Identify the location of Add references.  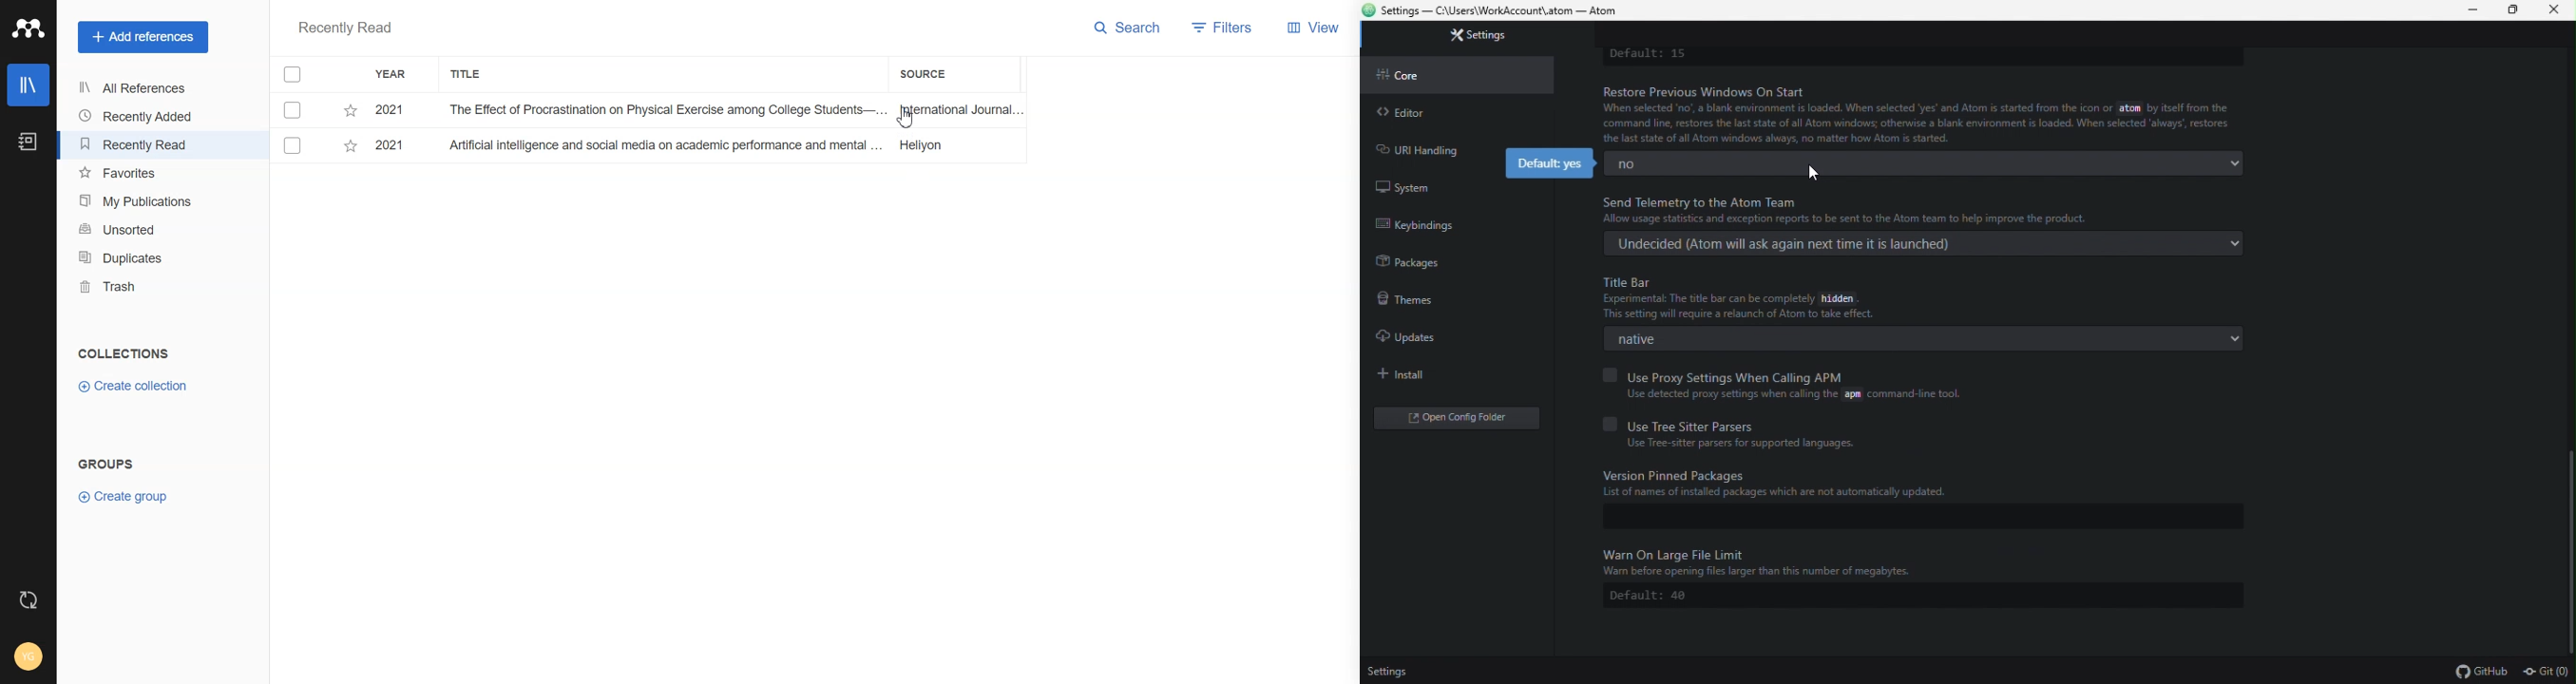
(143, 38).